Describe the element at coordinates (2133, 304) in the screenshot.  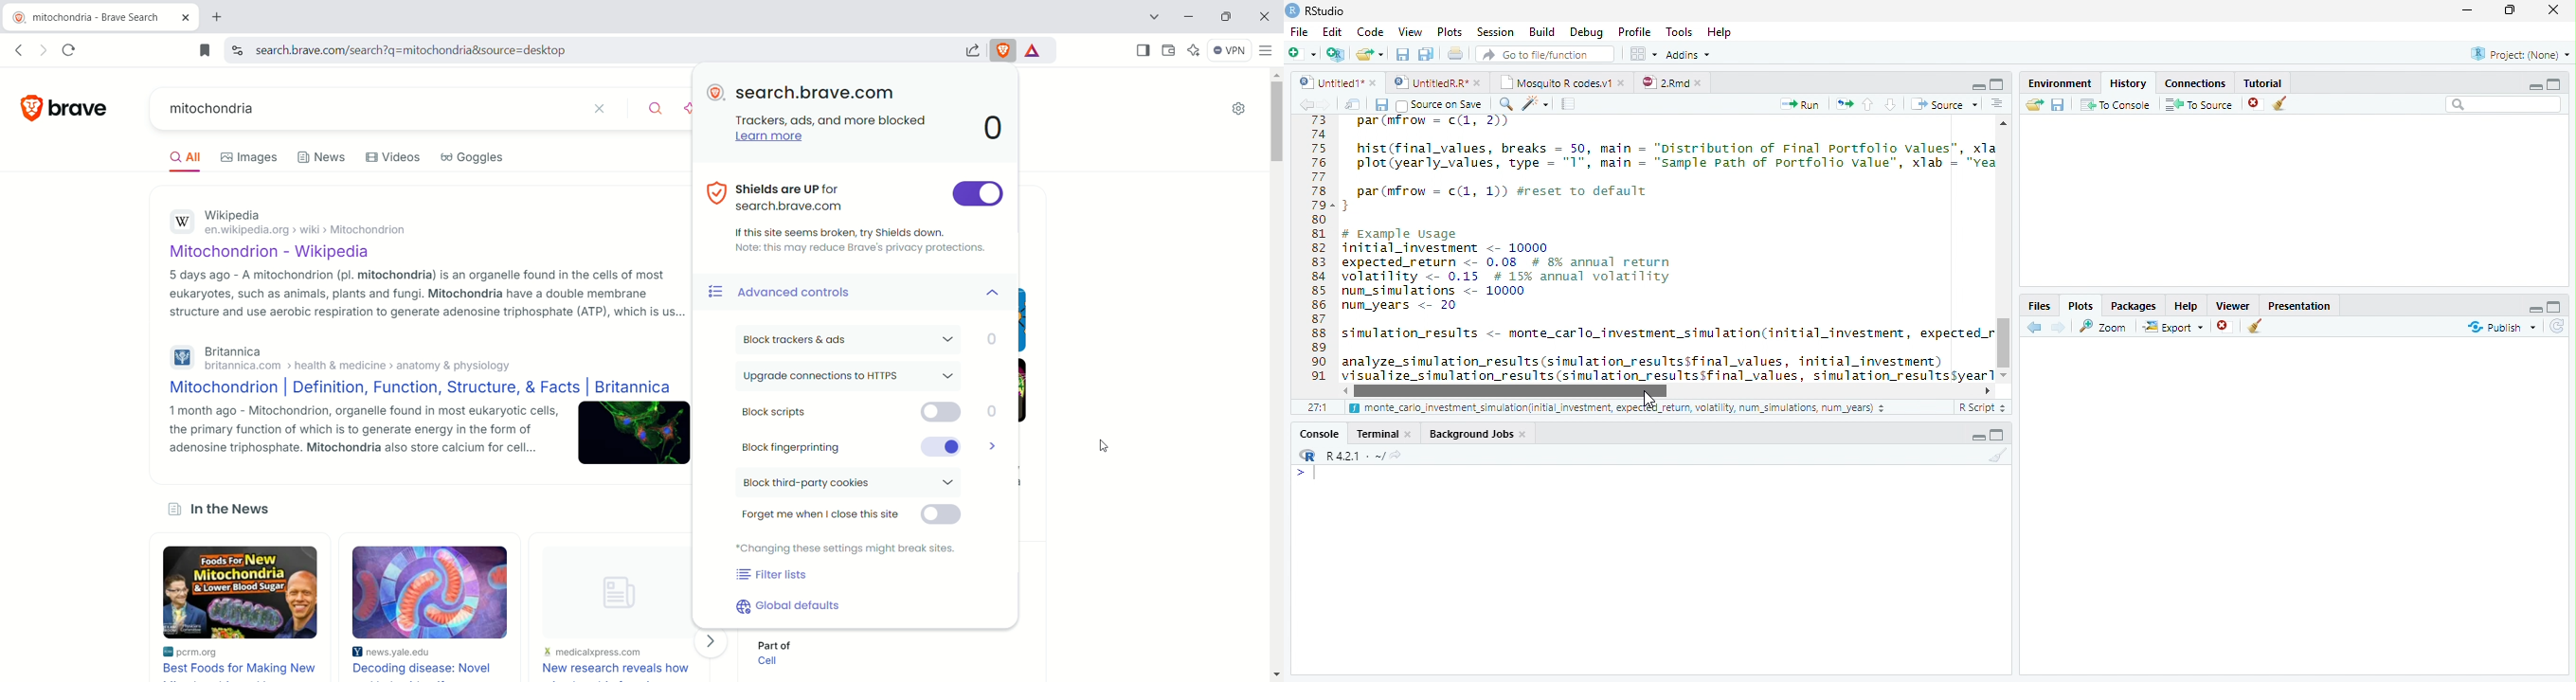
I see `Packages` at that location.